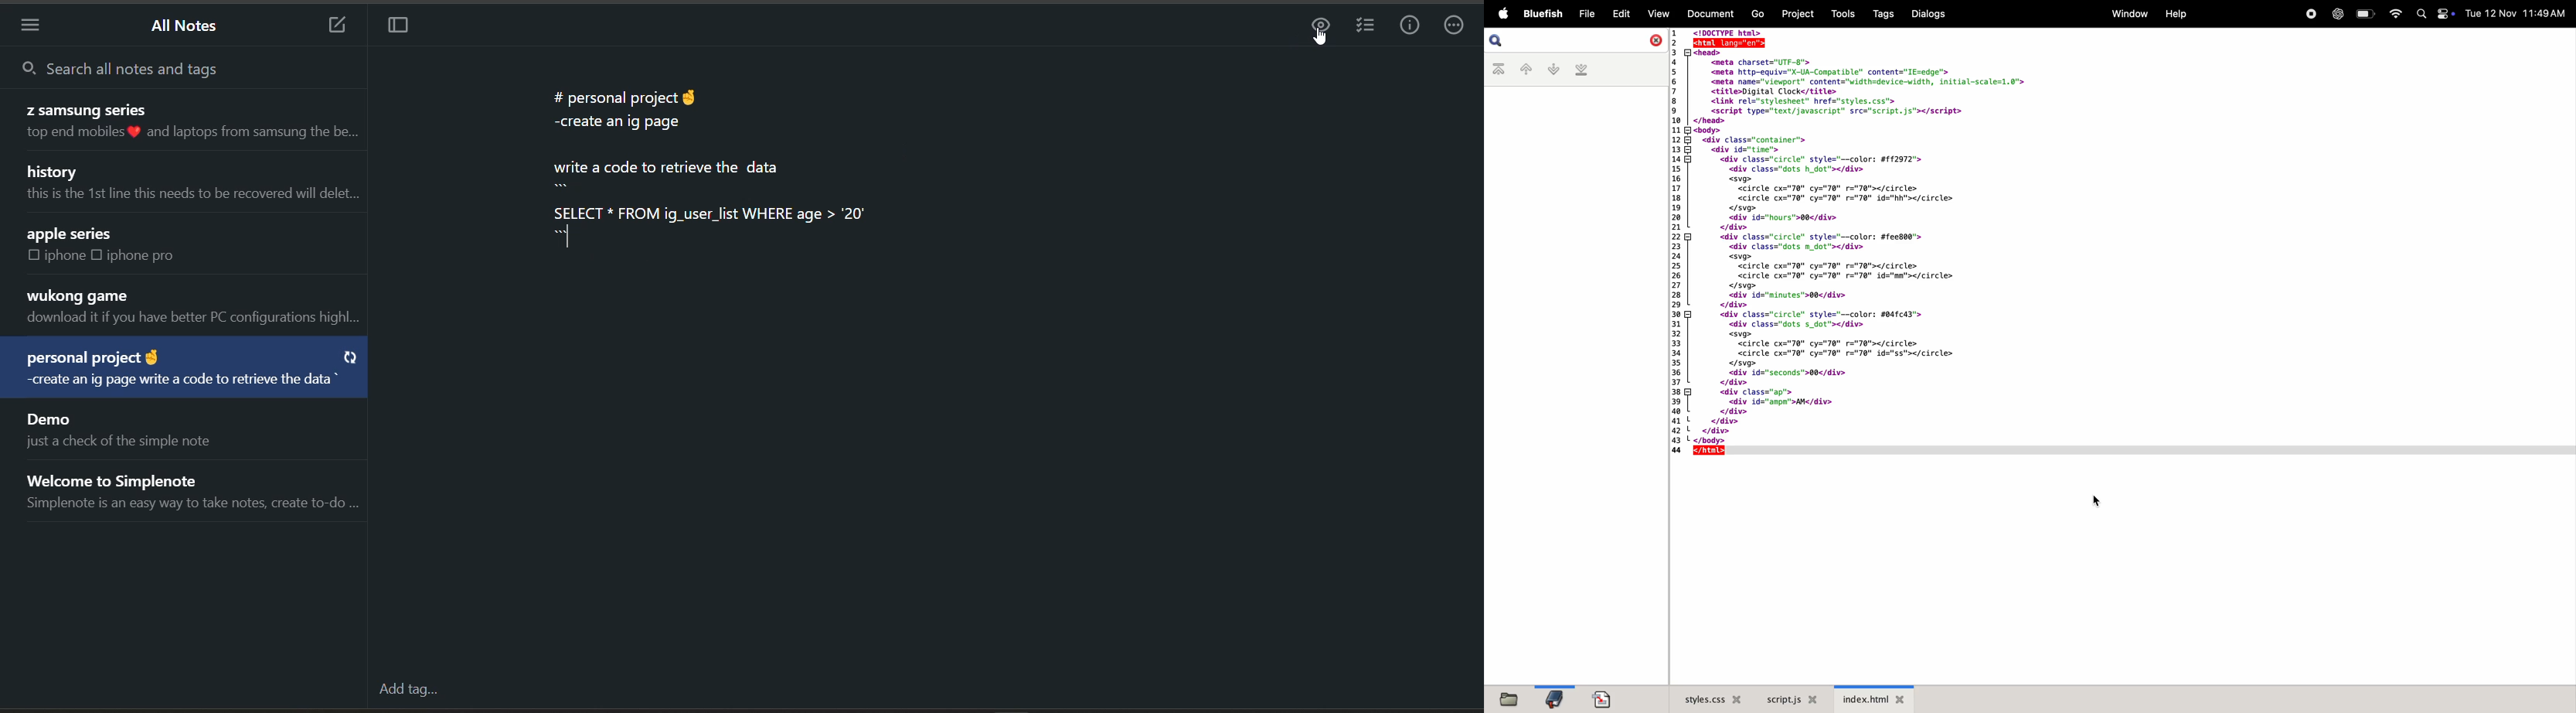 The height and width of the screenshot is (728, 2576). I want to click on first bookmark, so click(1500, 70).